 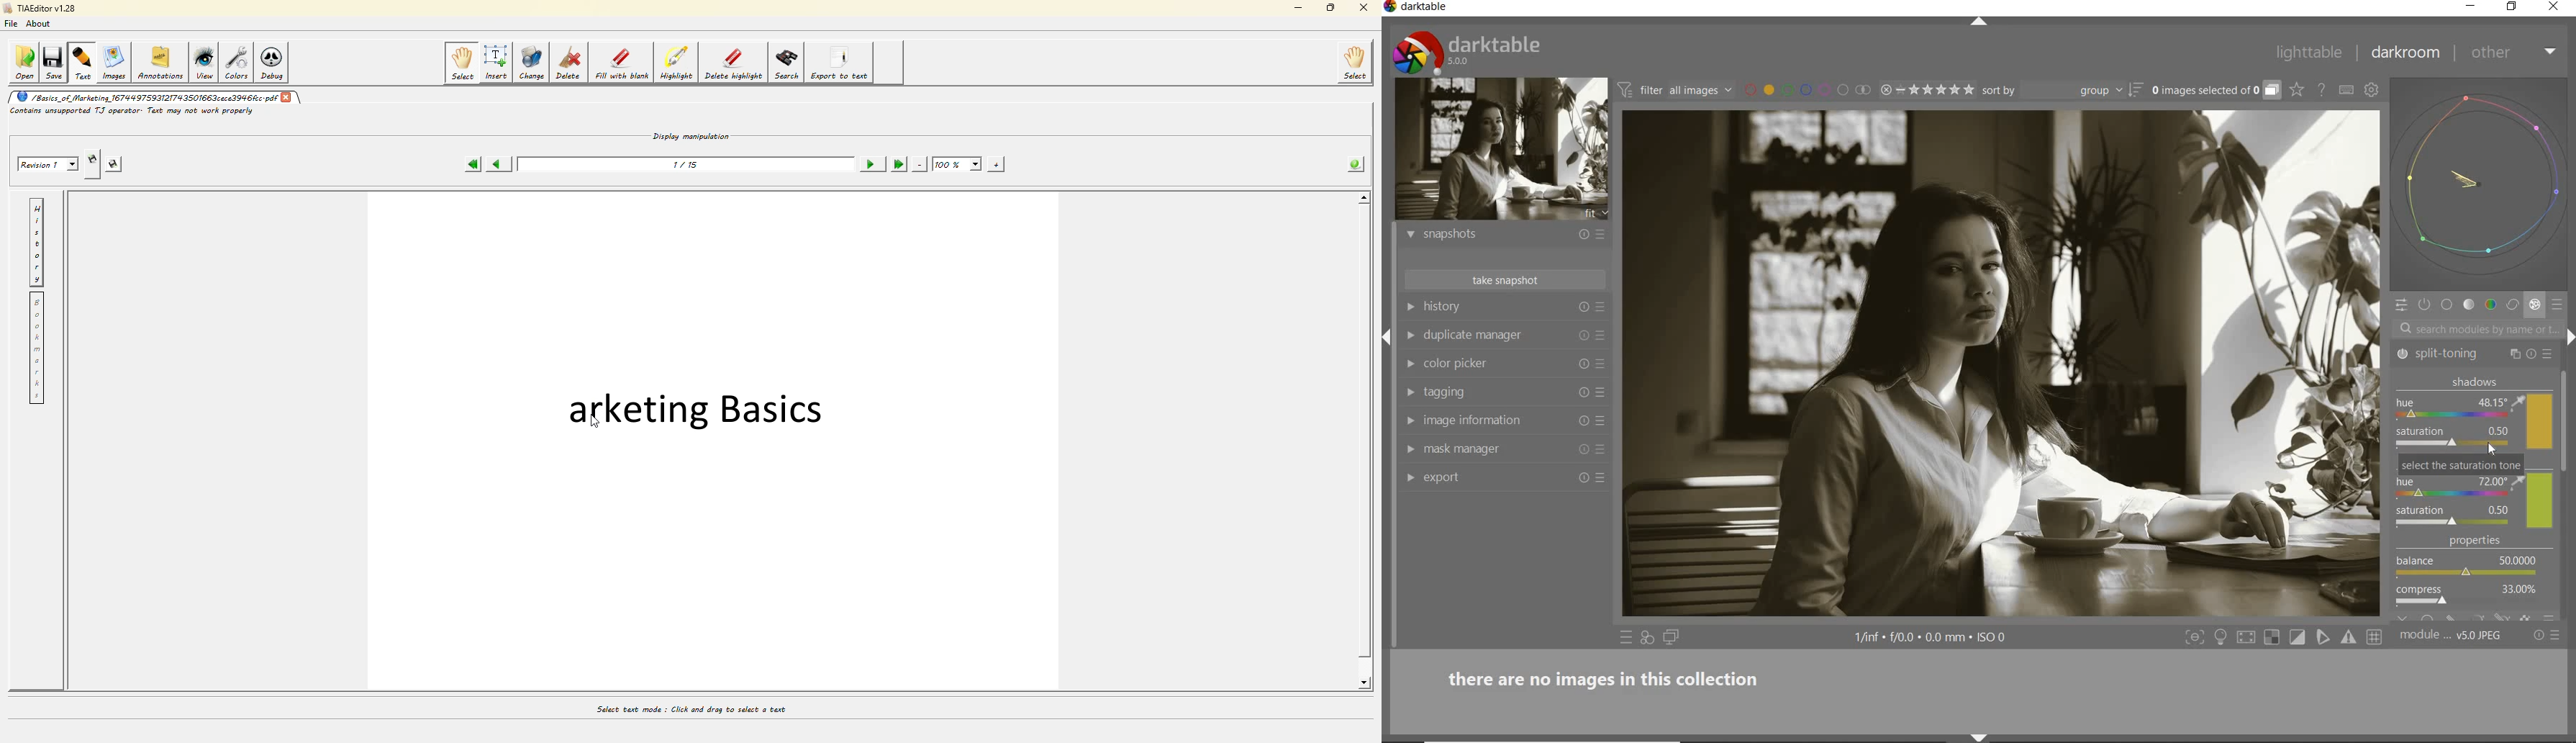 I want to click on effect, so click(x=2535, y=306).